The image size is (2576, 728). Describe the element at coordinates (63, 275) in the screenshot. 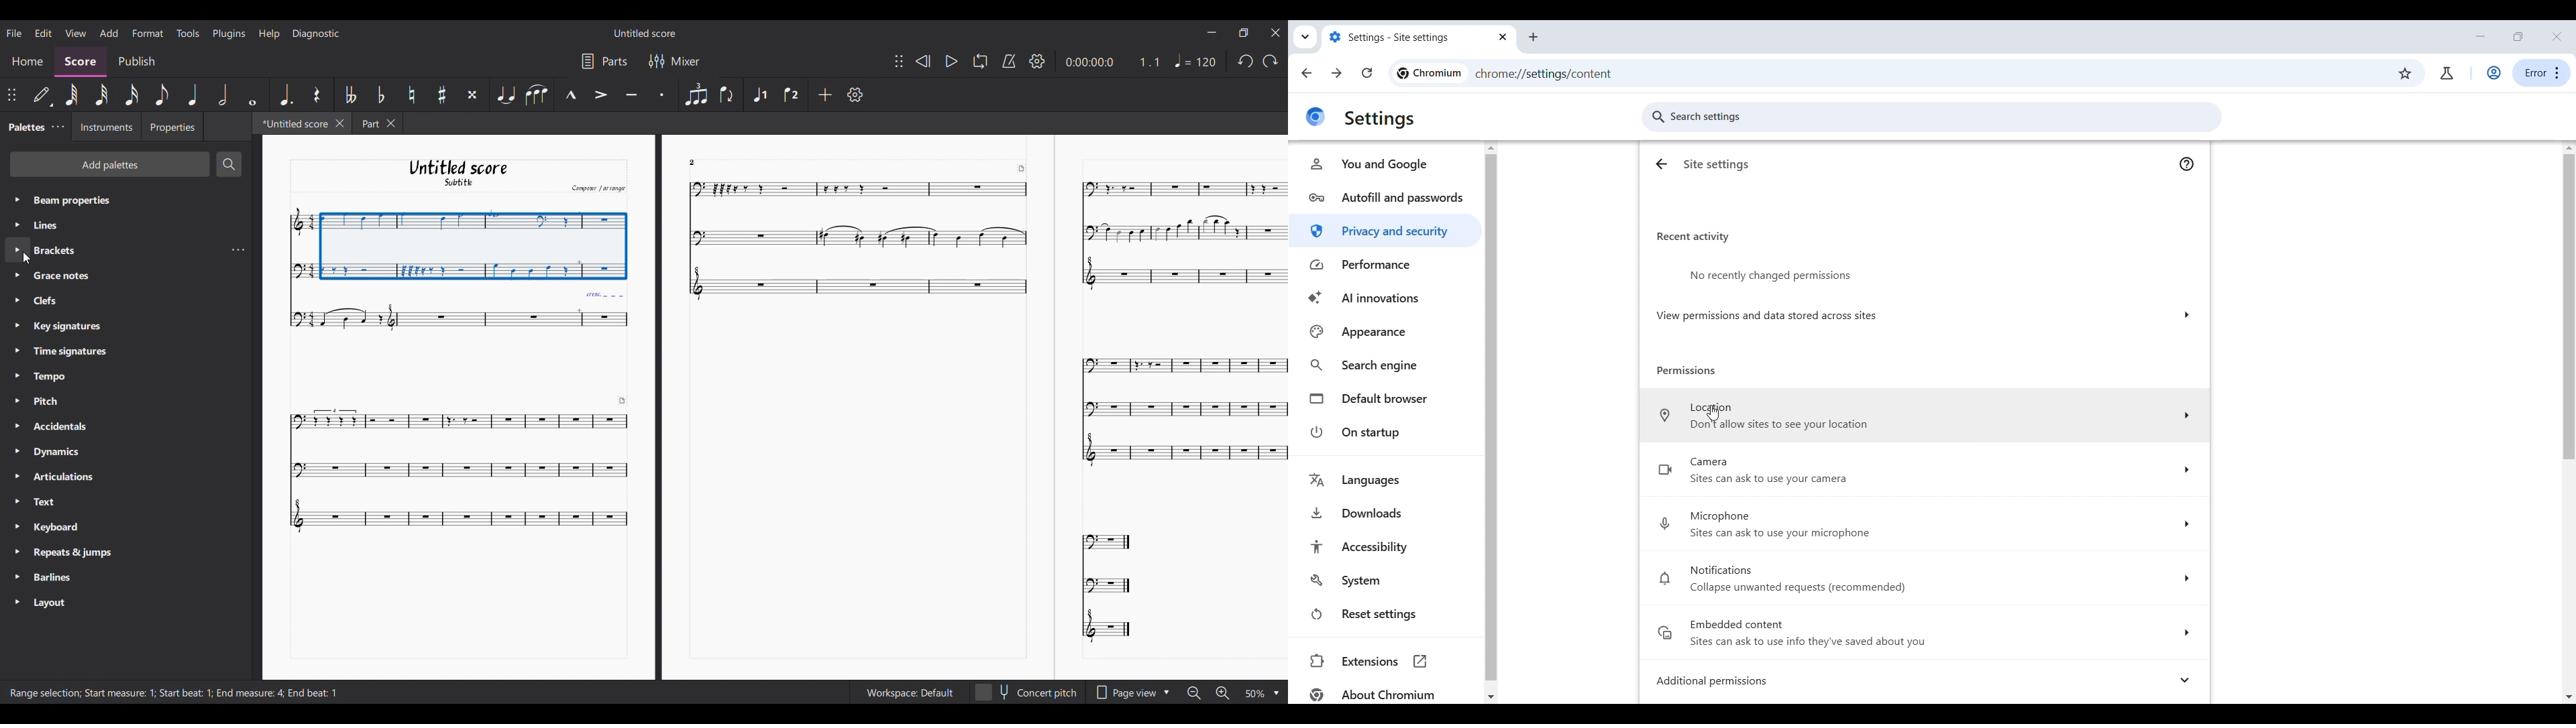

I see `Grace notes` at that location.